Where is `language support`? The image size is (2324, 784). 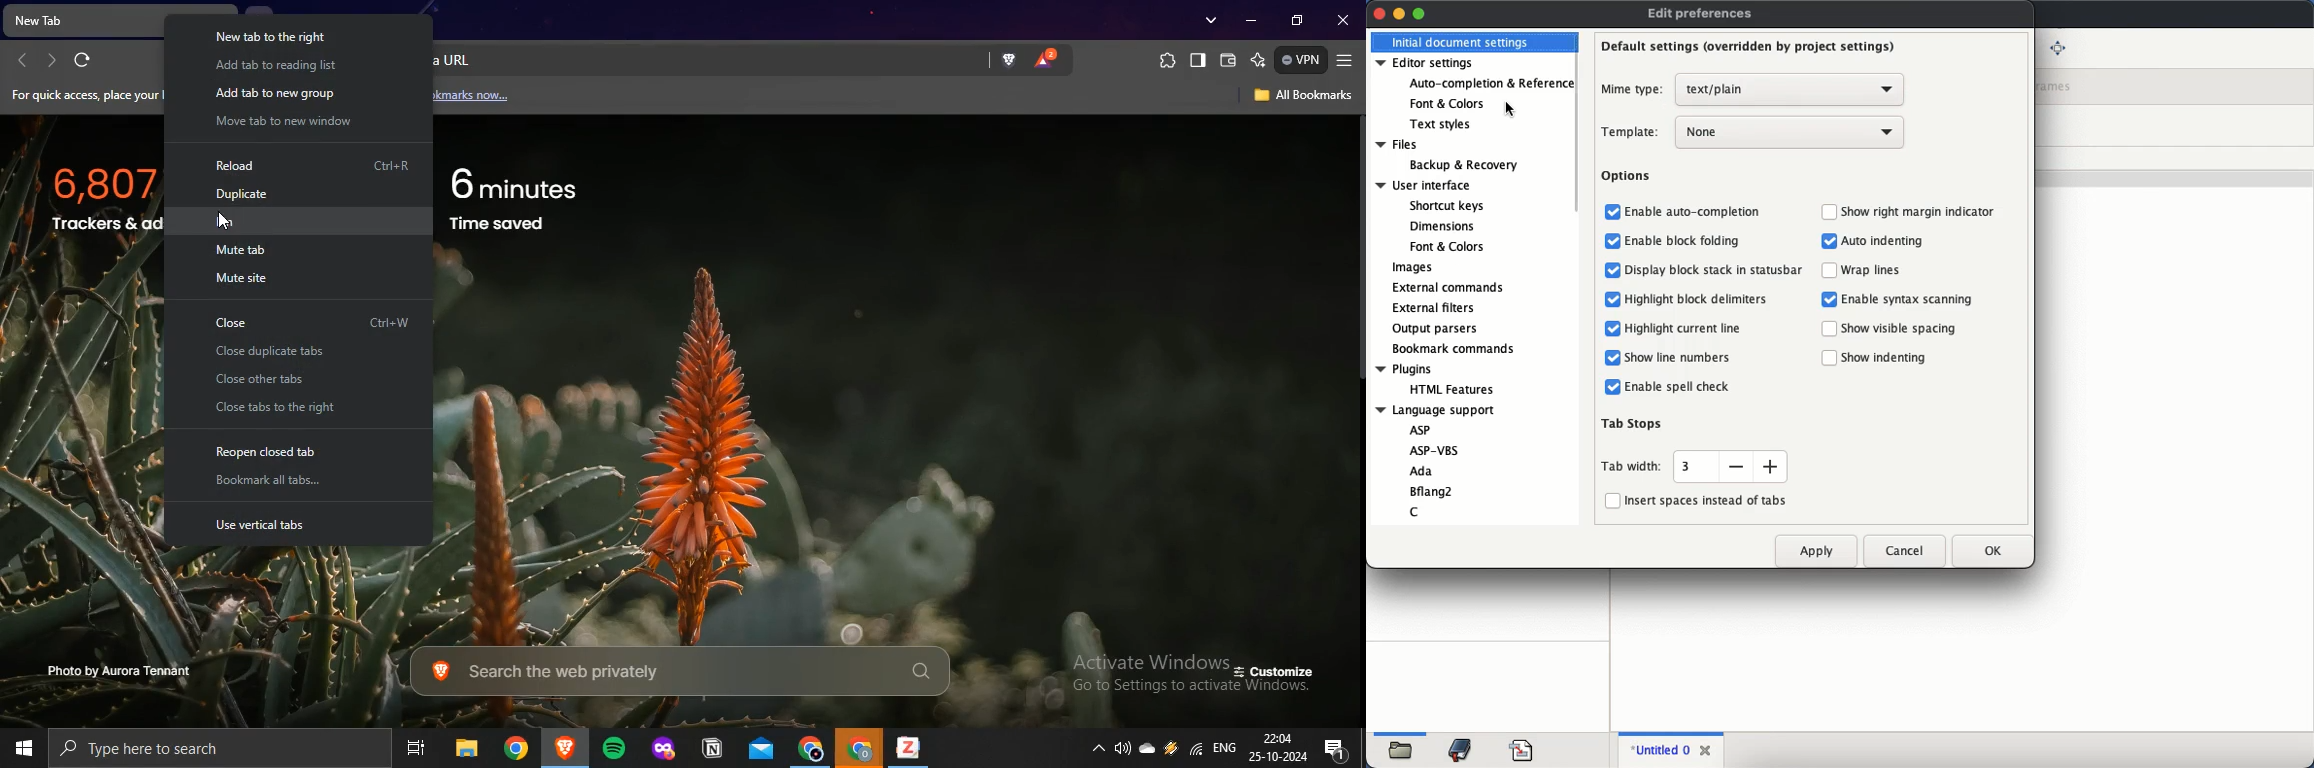 language support is located at coordinates (1433, 411).